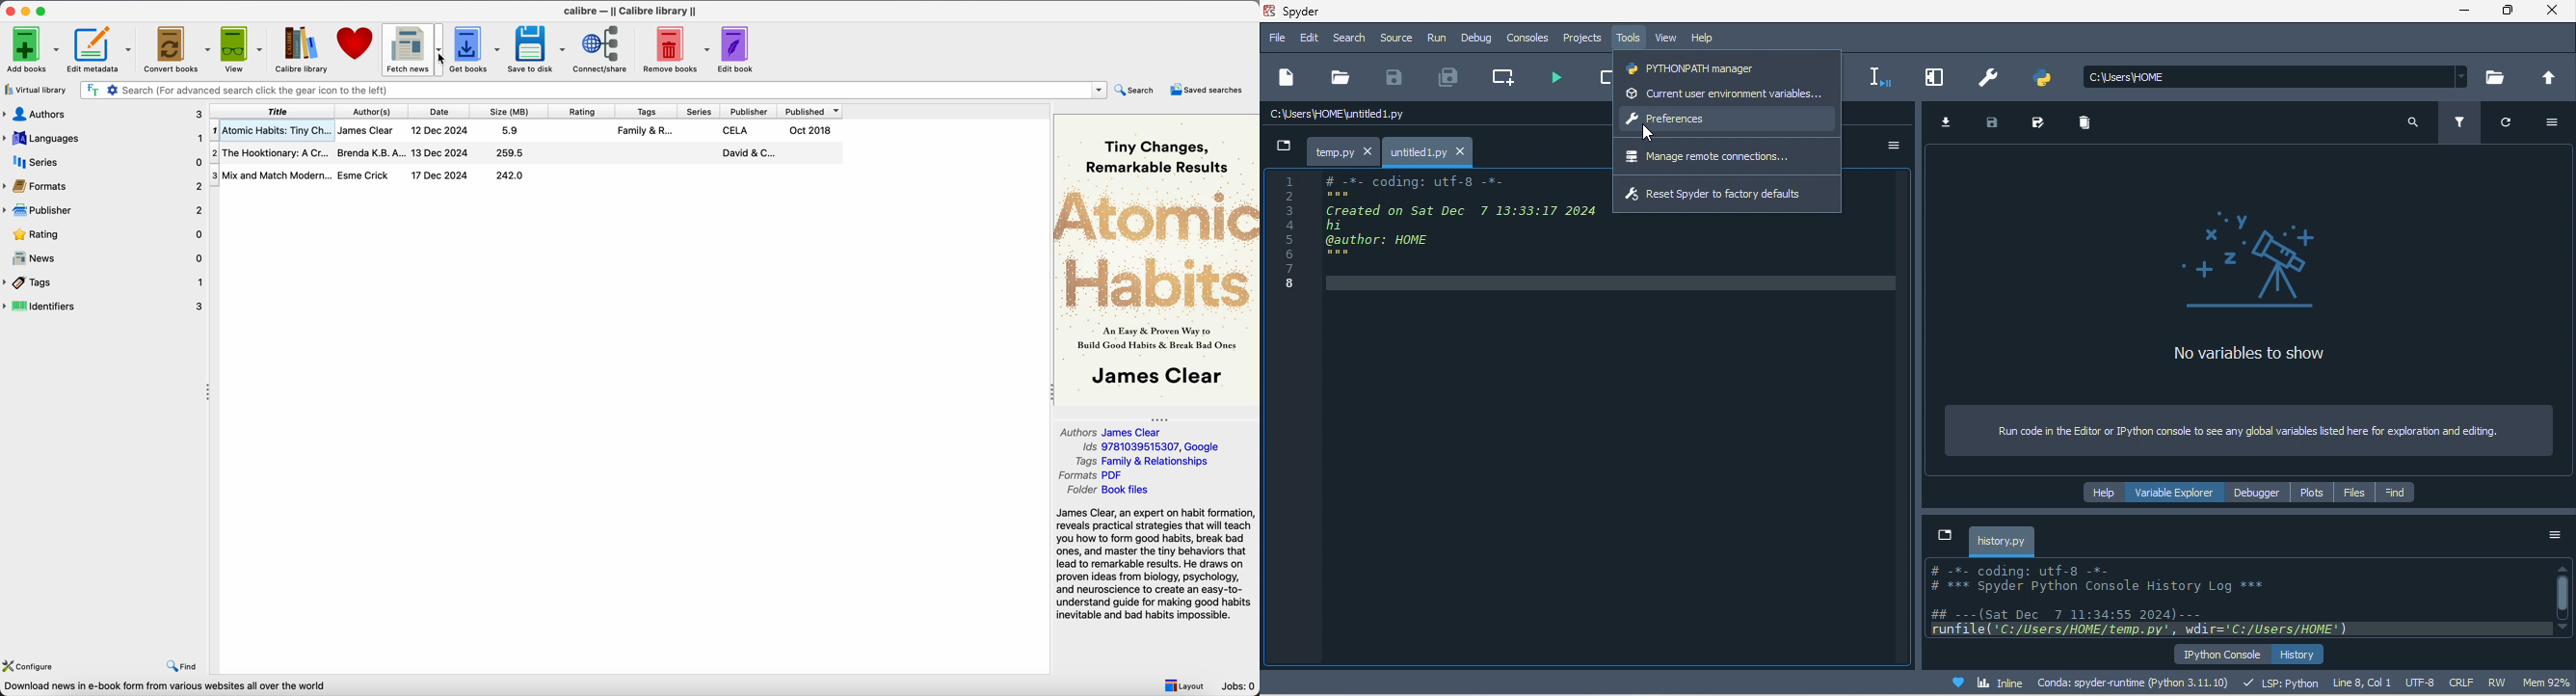 The image size is (2576, 700). What do you see at coordinates (1529, 38) in the screenshot?
I see `console` at bounding box center [1529, 38].